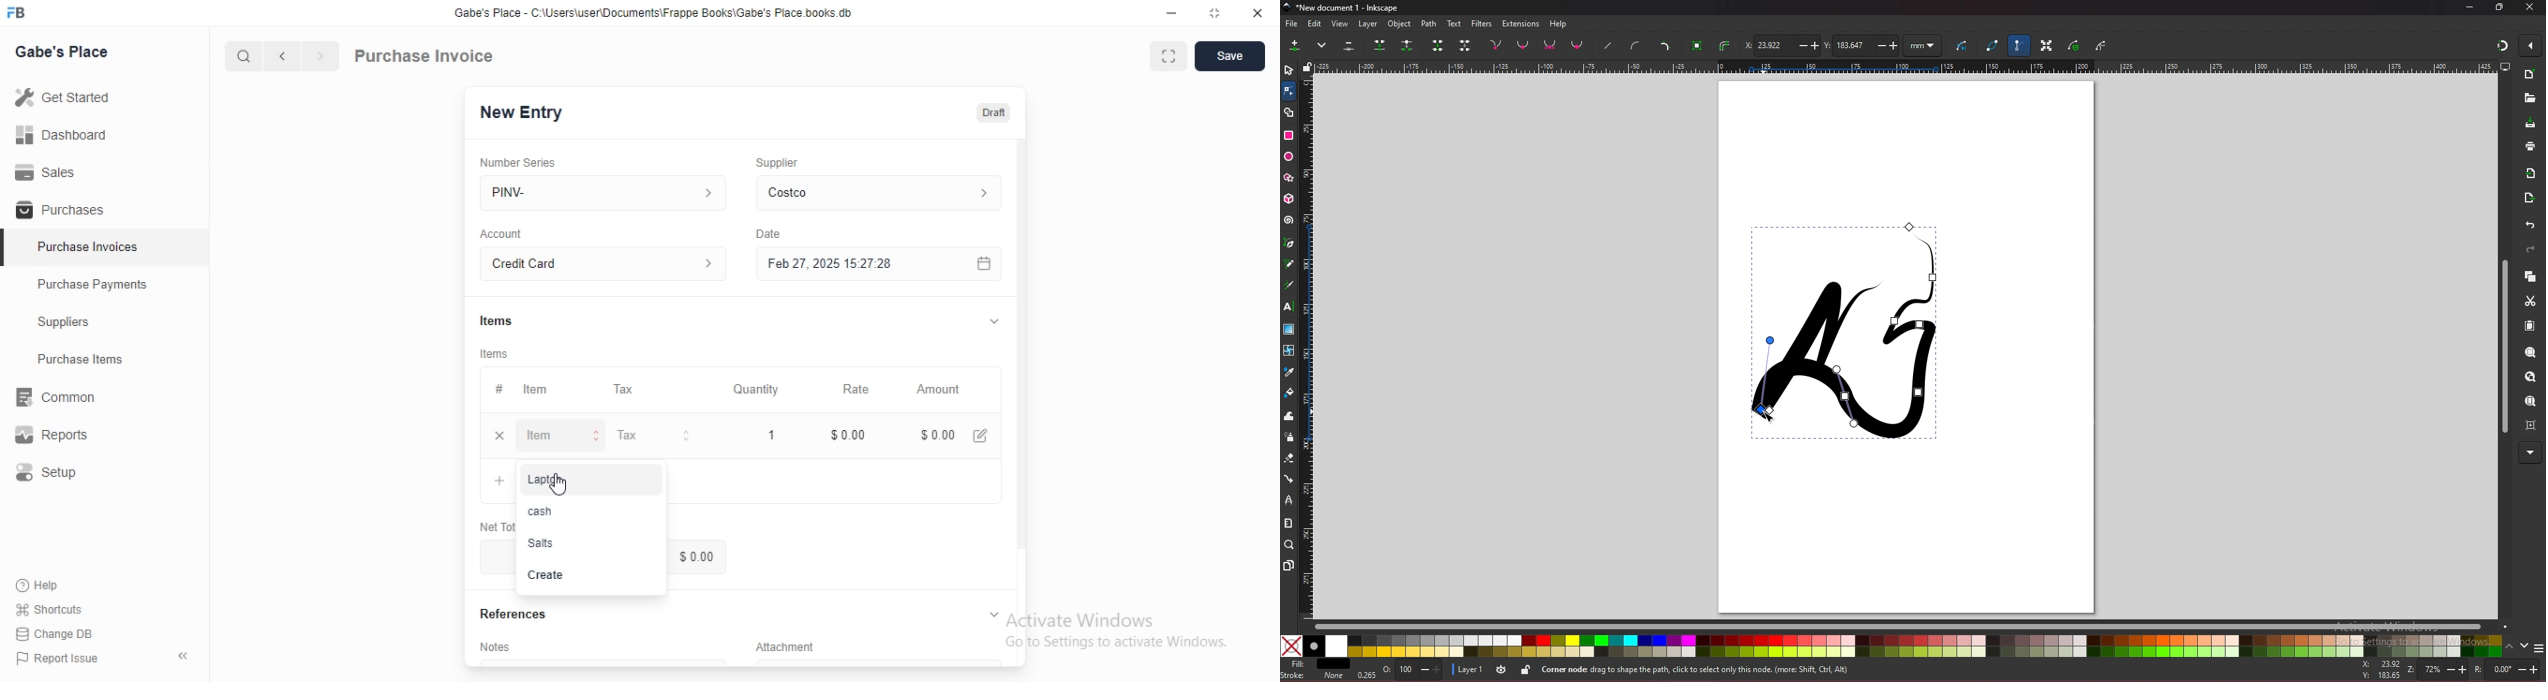  I want to click on Items, so click(496, 321).